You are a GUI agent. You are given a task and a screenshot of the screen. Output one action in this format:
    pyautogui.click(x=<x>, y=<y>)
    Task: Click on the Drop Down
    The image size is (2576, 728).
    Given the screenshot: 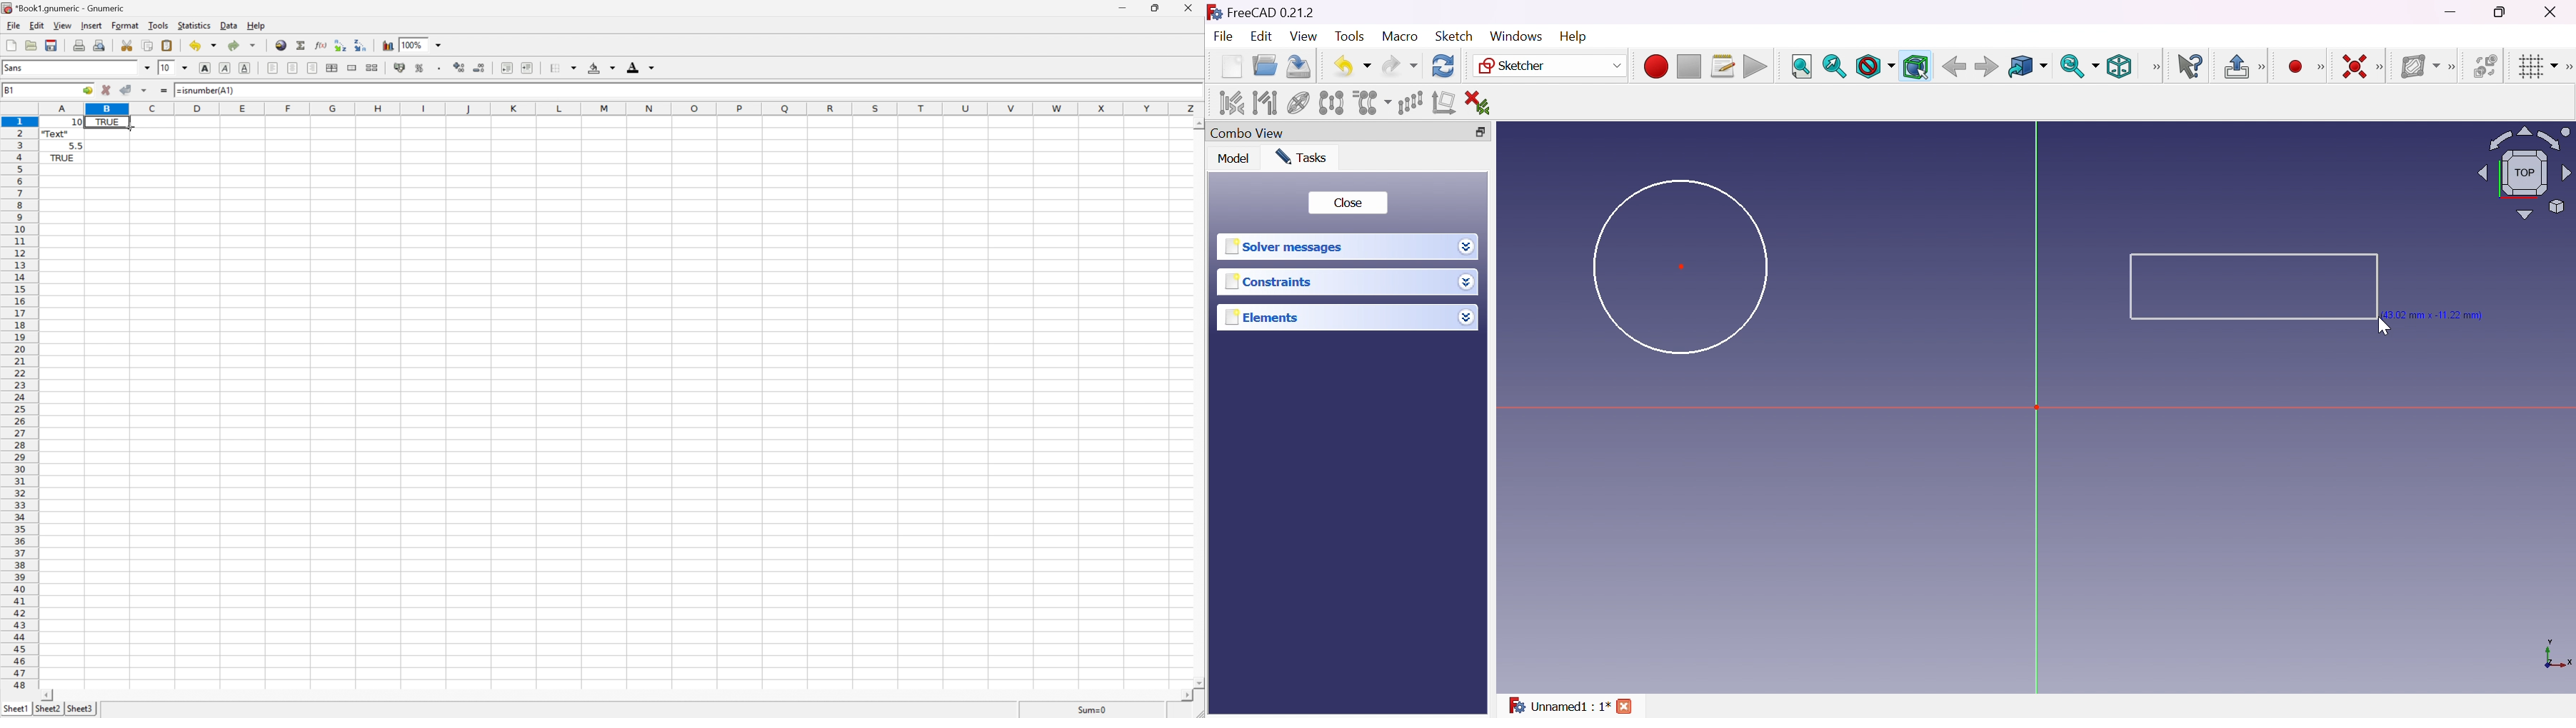 What is the action you would take?
    pyautogui.click(x=185, y=67)
    